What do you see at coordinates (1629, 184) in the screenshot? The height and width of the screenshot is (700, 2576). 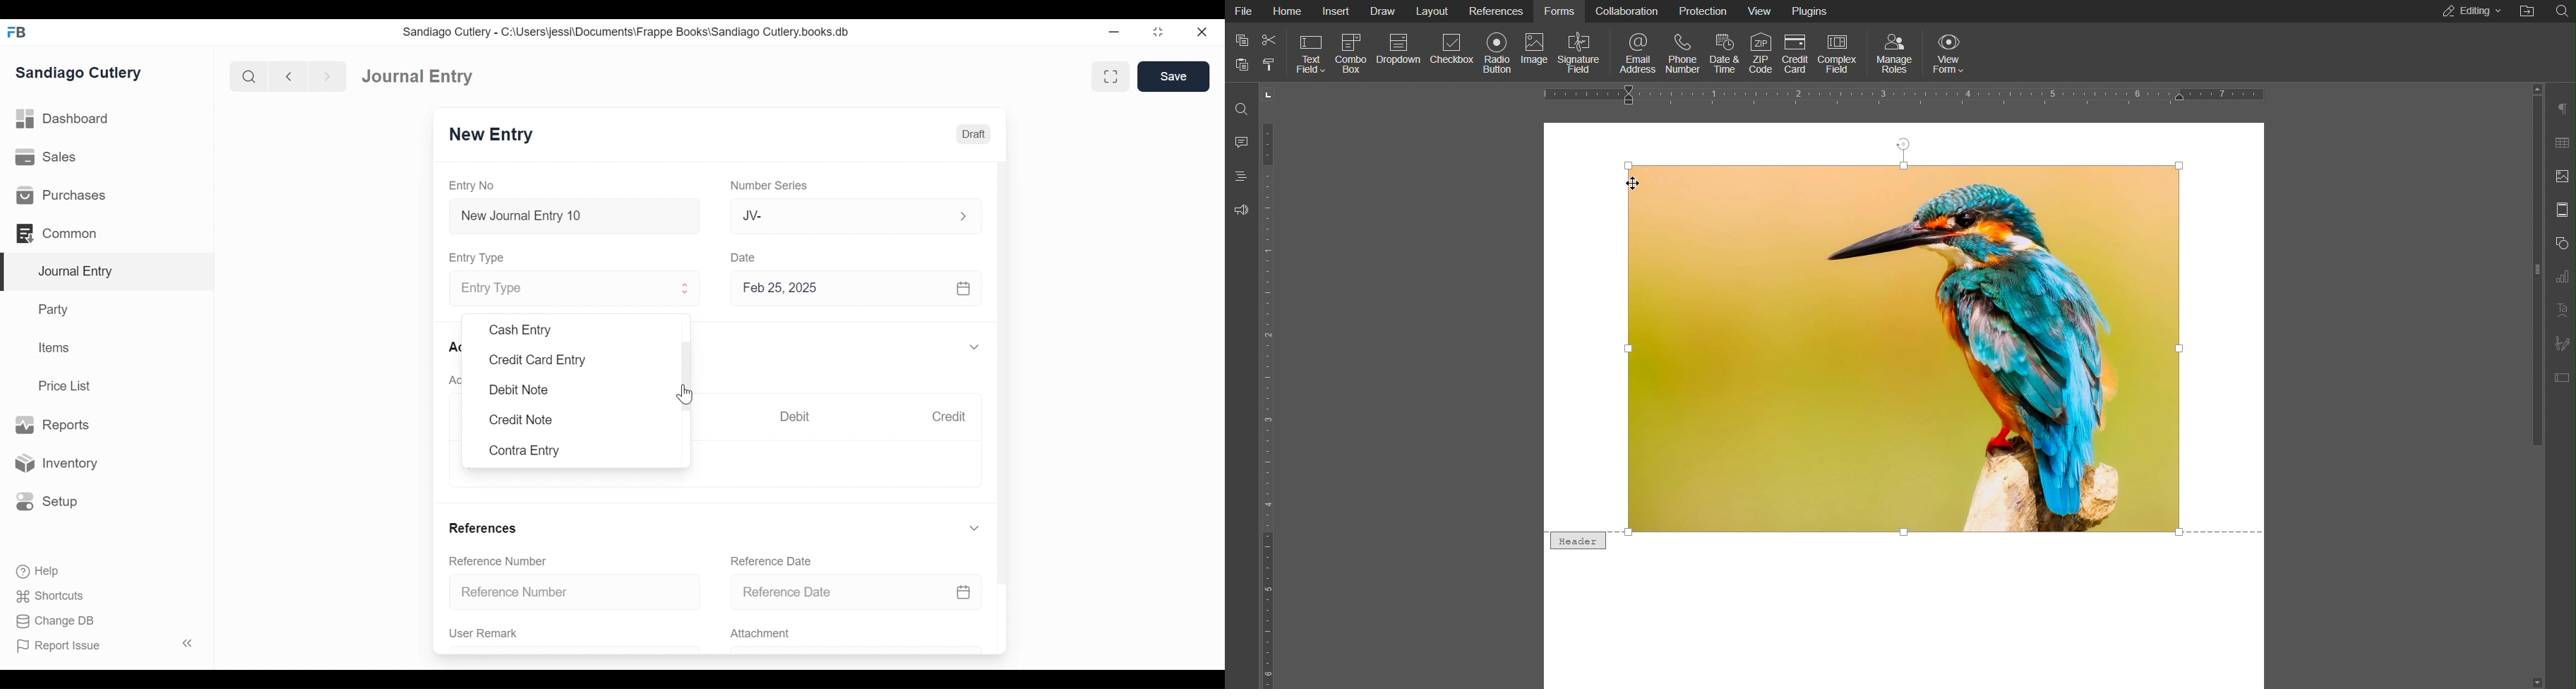 I see `cursor` at bounding box center [1629, 184].